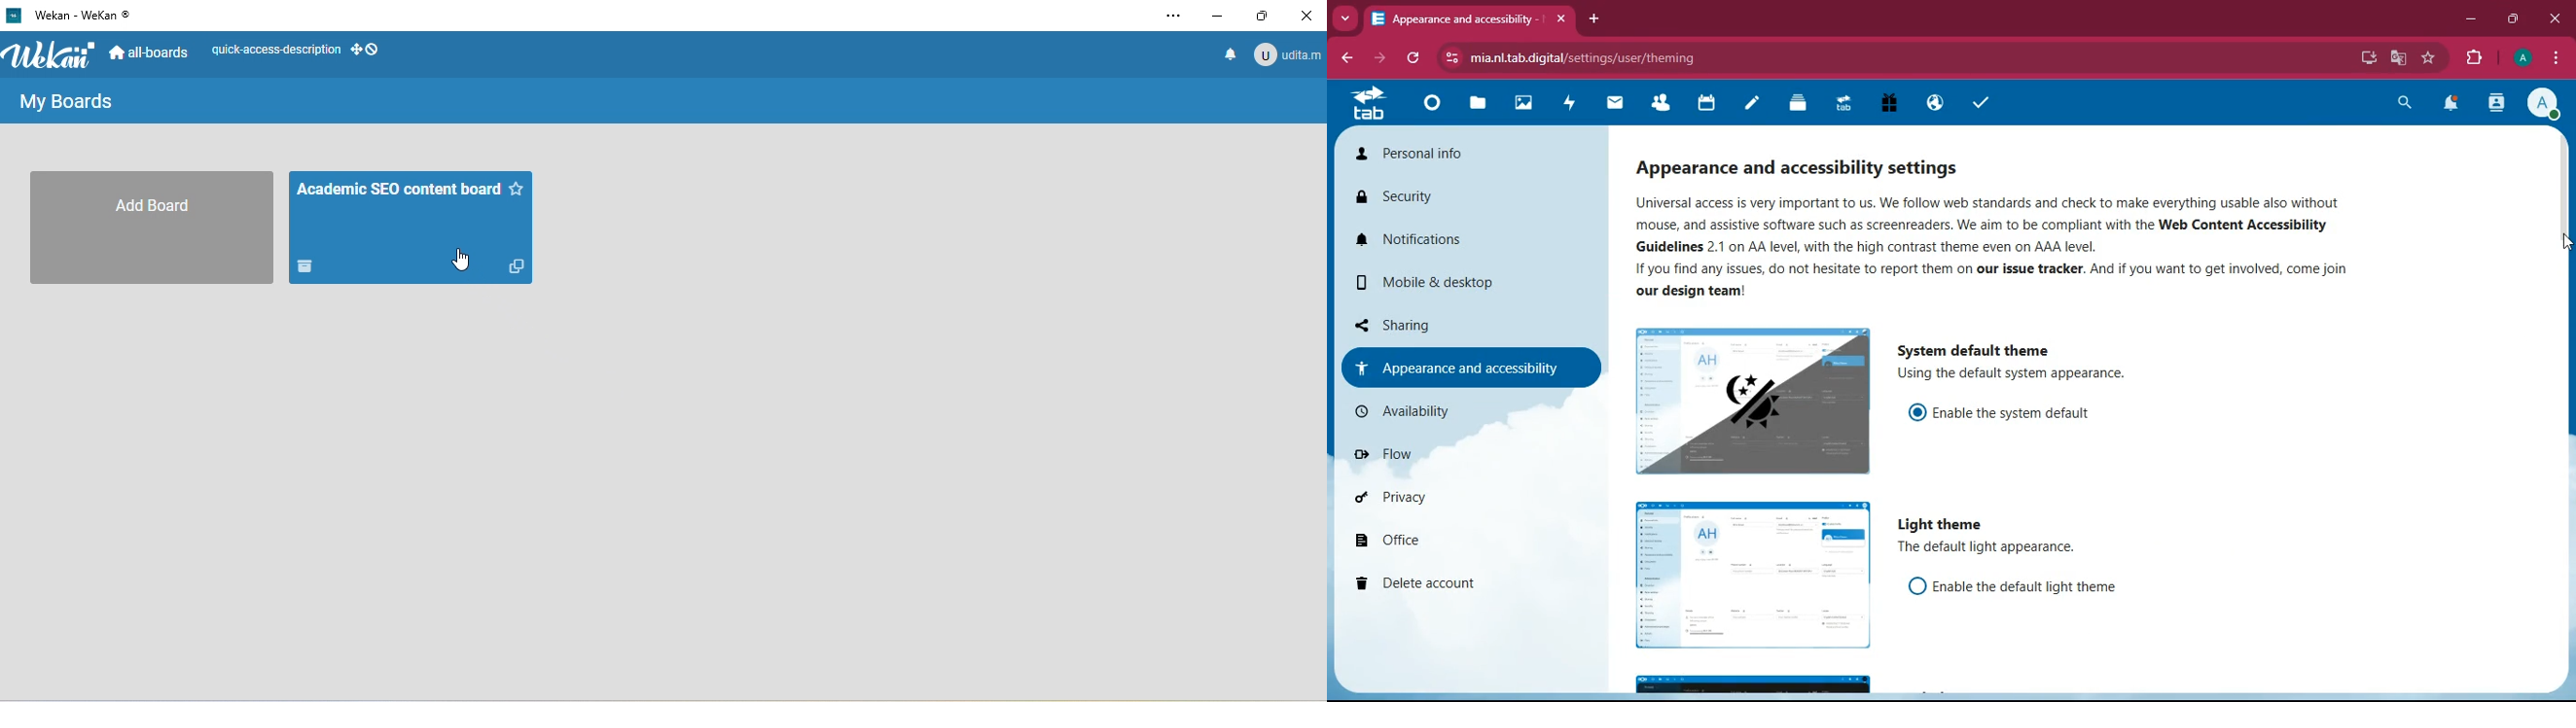 This screenshot has height=728, width=2576. Describe the element at coordinates (1993, 548) in the screenshot. I see `description` at that location.